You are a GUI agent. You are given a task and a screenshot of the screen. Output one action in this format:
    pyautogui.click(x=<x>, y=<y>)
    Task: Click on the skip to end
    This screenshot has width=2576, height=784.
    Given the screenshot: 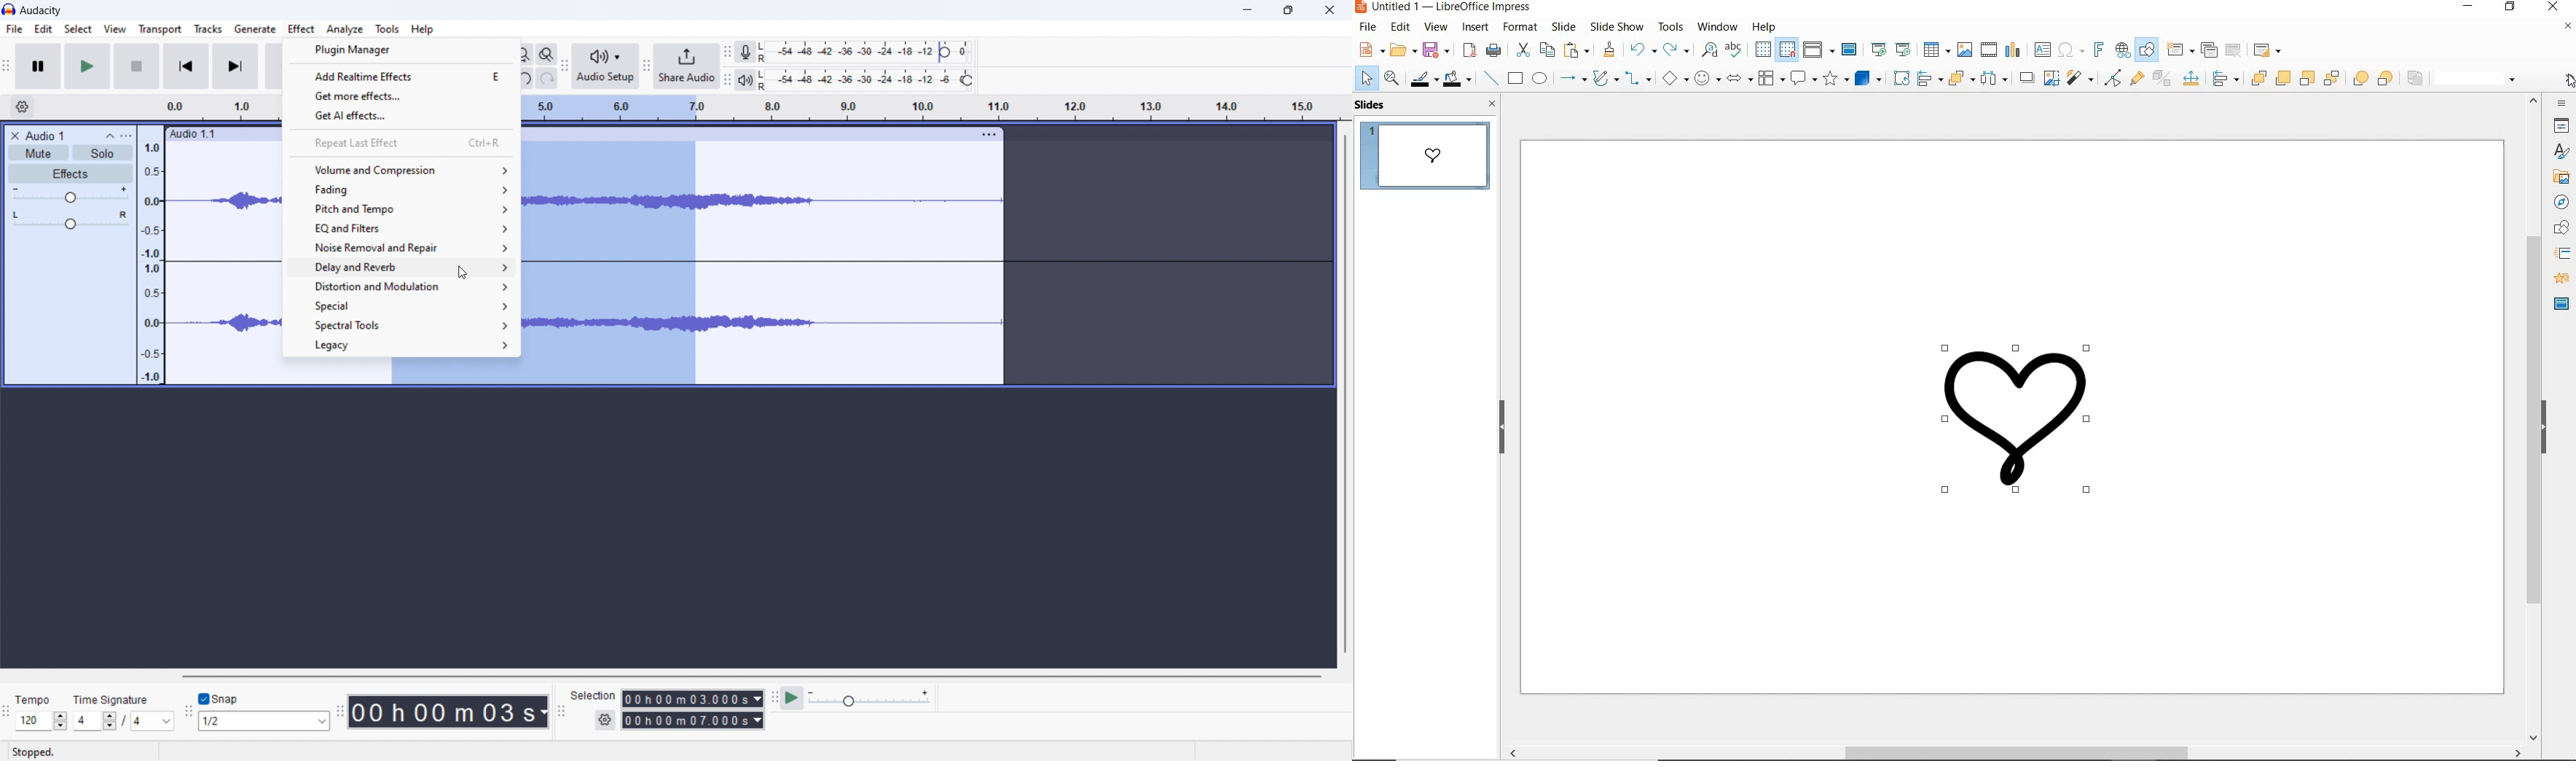 What is the action you would take?
    pyautogui.click(x=235, y=67)
    